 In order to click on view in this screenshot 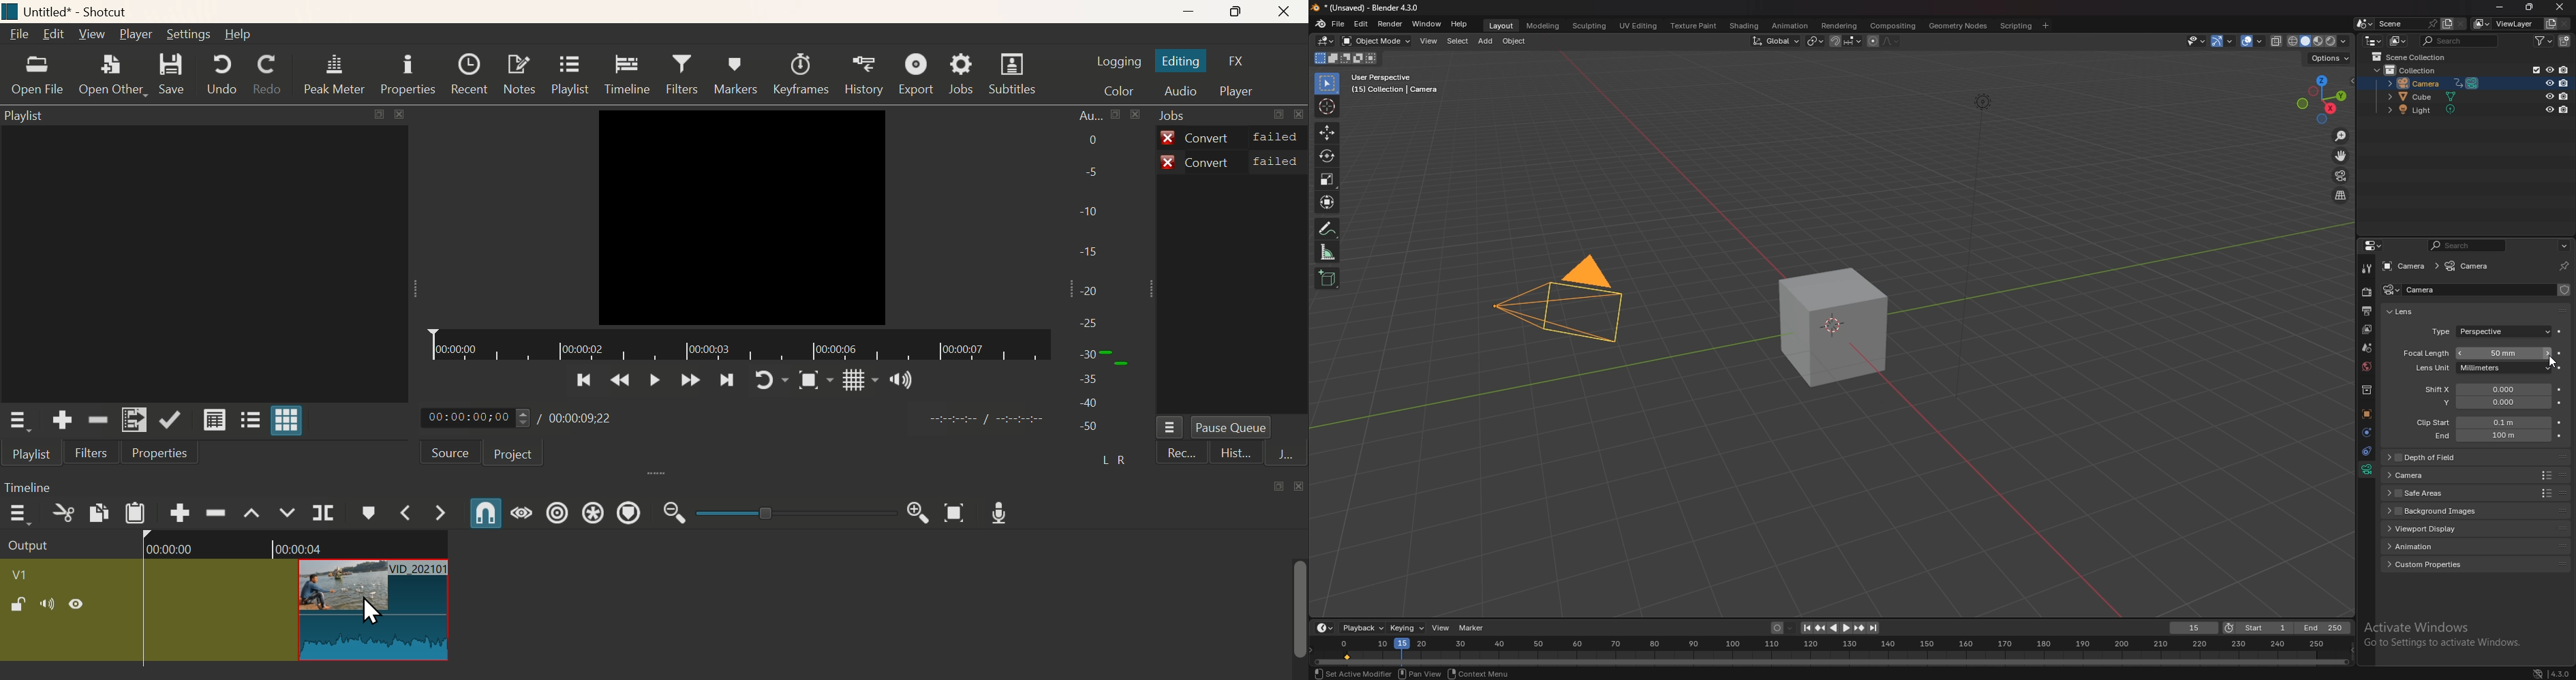, I will do `click(1429, 40)`.